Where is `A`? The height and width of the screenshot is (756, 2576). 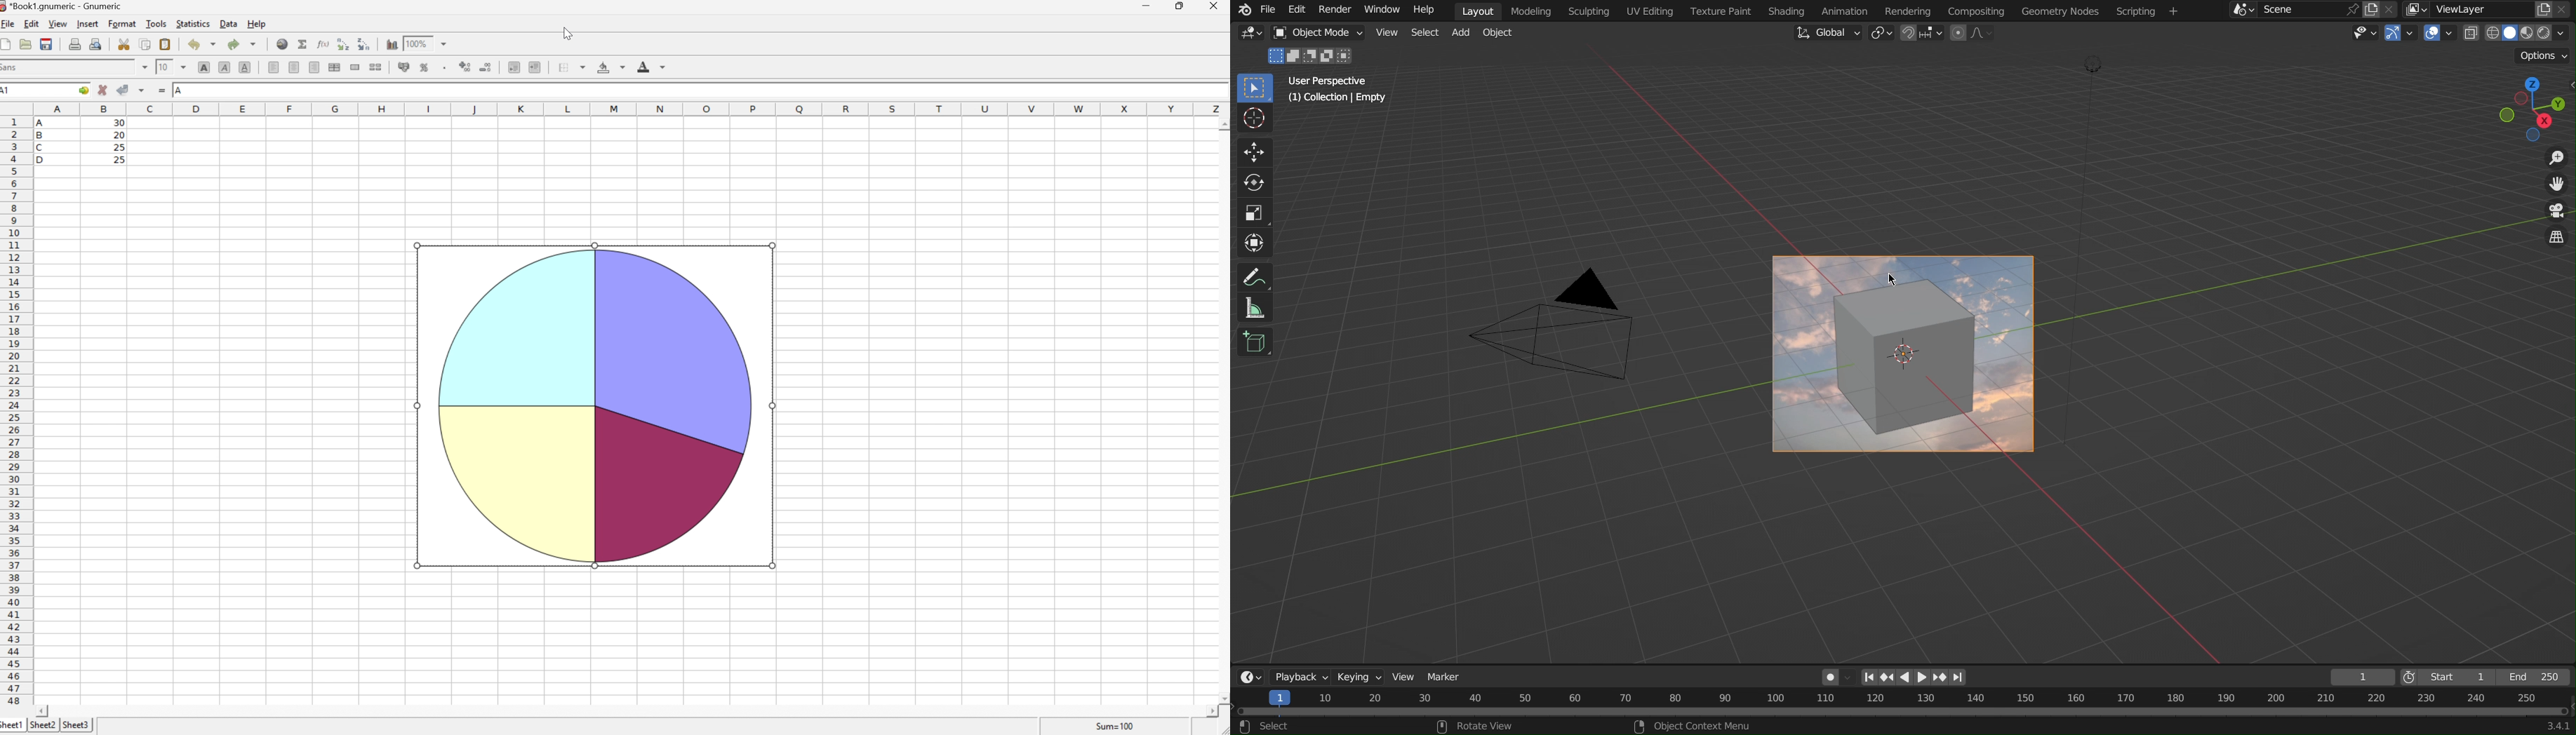 A is located at coordinates (179, 91).